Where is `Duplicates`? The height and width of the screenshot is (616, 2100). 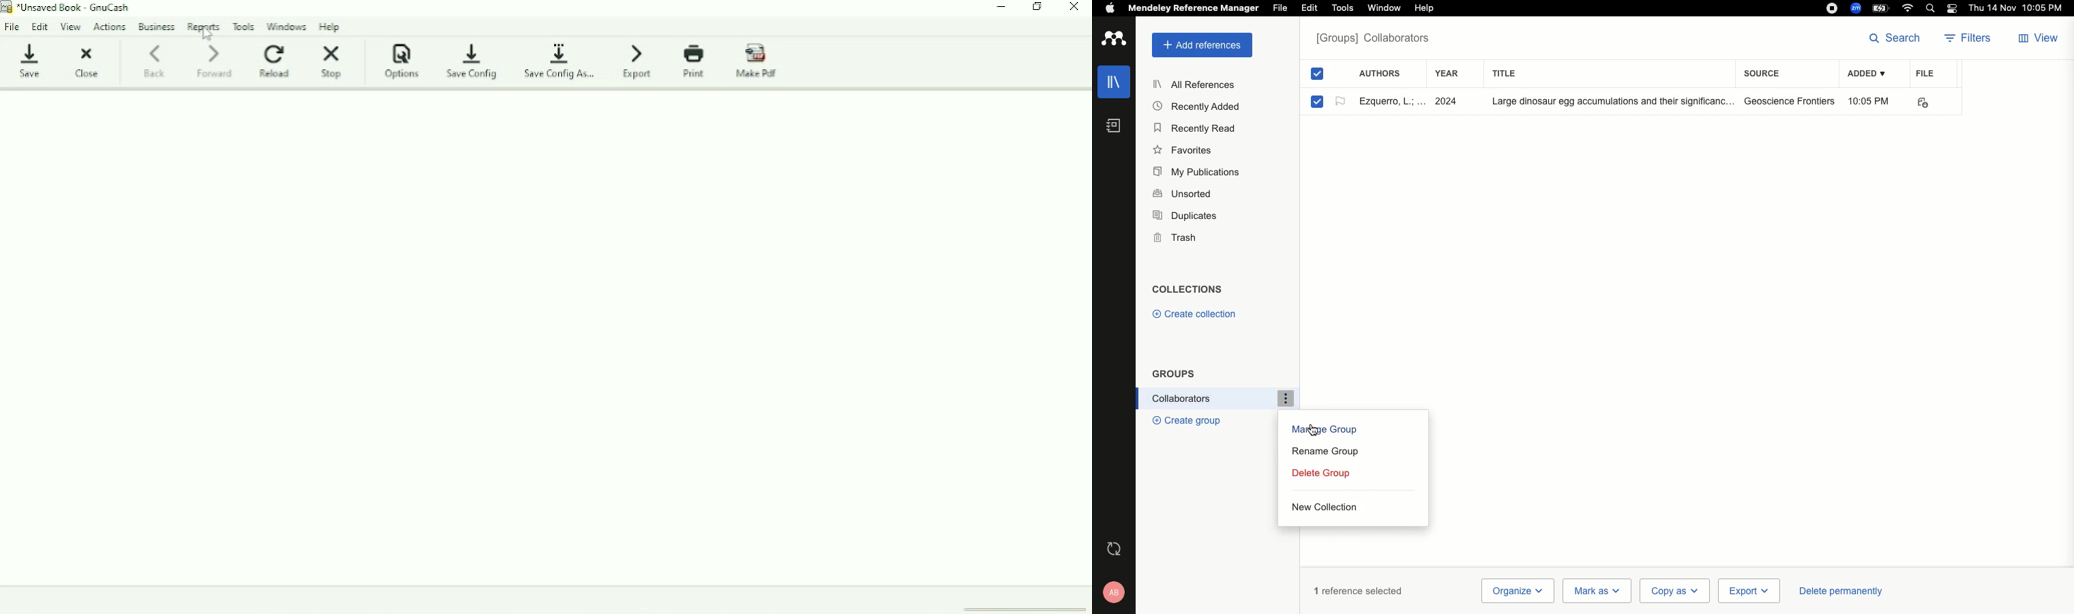
Duplicates is located at coordinates (1183, 214).